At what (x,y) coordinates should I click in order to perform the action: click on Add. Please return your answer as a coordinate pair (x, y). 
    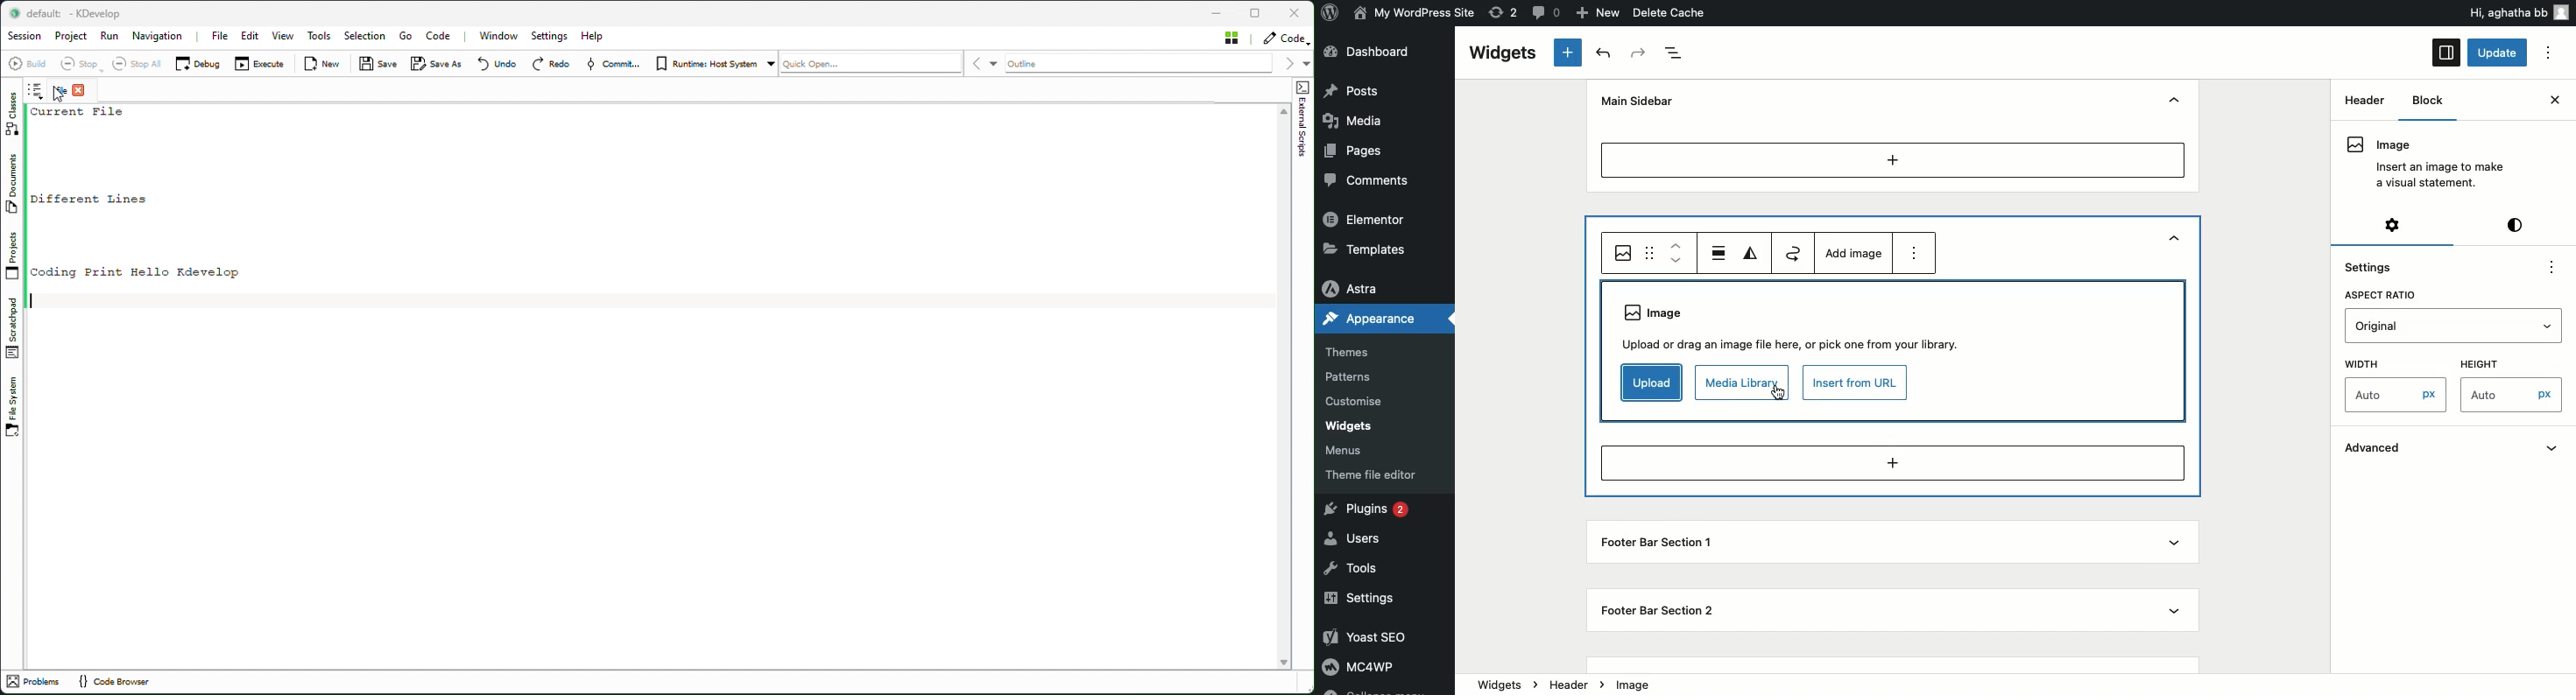
    Looking at the image, I should click on (1894, 159).